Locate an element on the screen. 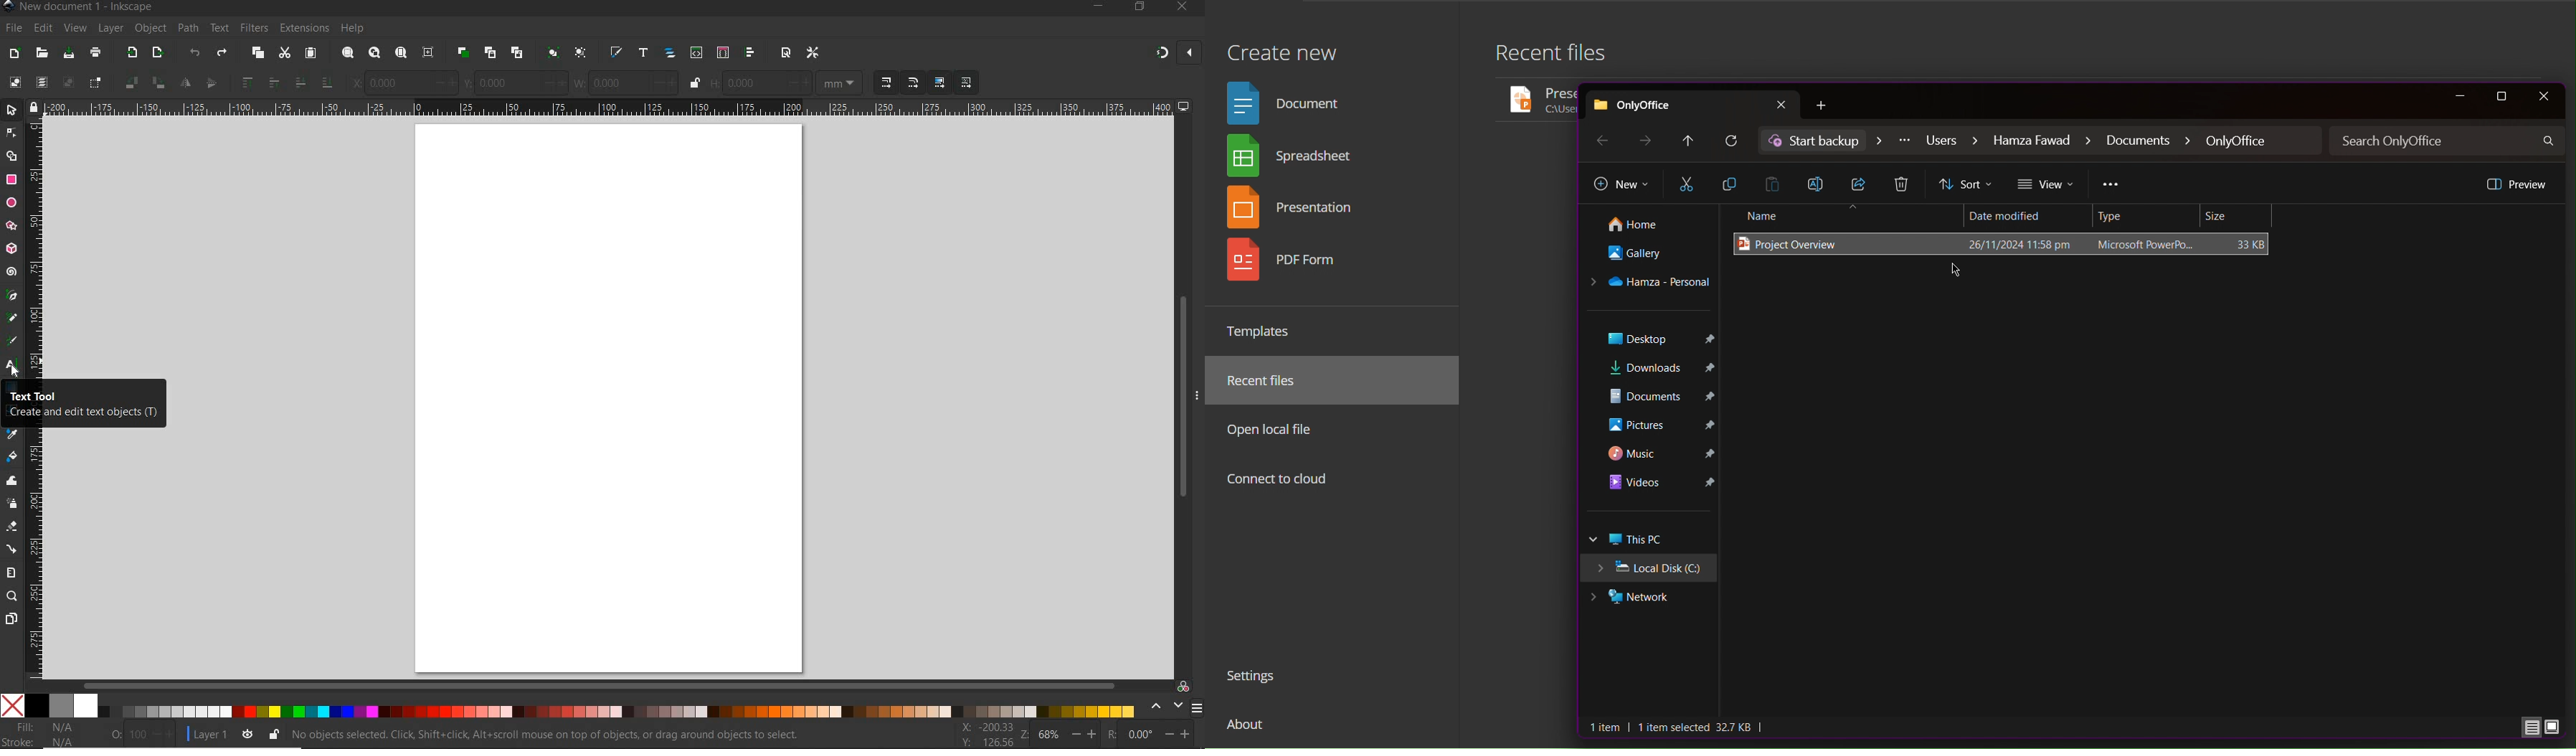 The image size is (2576, 756). height selection is located at coordinates (759, 83).